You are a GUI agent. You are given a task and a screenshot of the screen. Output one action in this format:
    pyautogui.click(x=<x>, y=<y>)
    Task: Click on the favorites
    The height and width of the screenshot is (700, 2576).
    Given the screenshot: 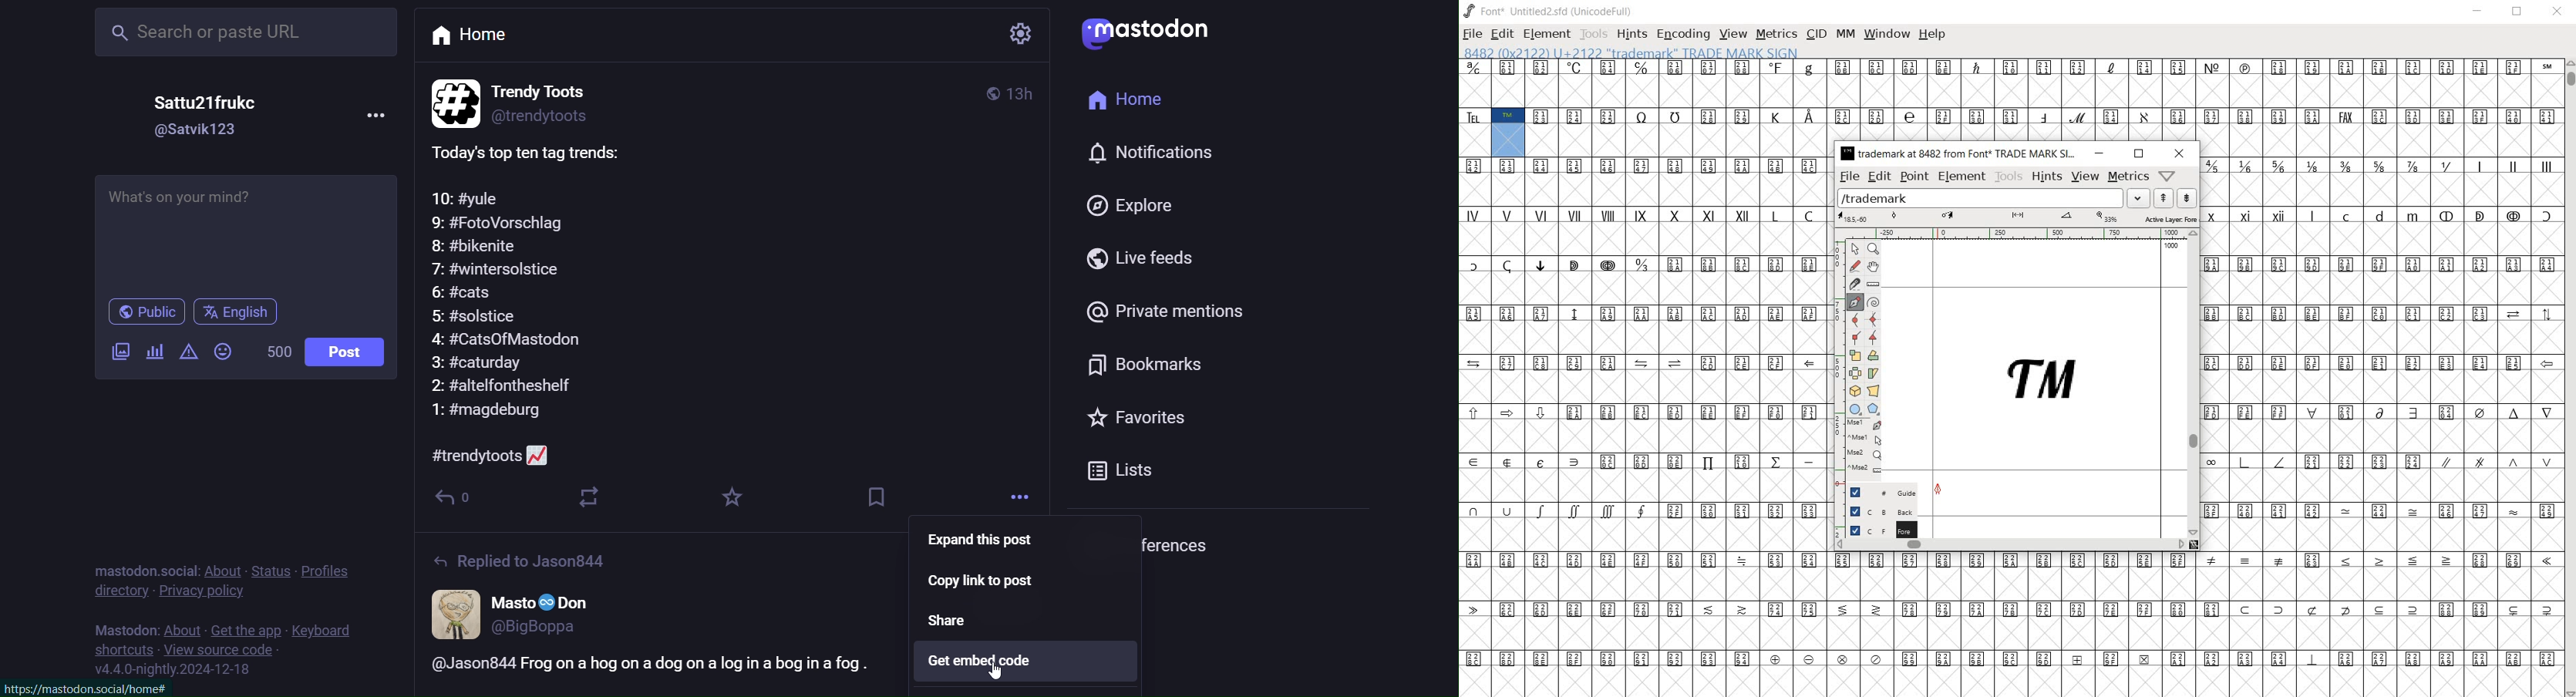 What is the action you would take?
    pyautogui.click(x=1128, y=422)
    